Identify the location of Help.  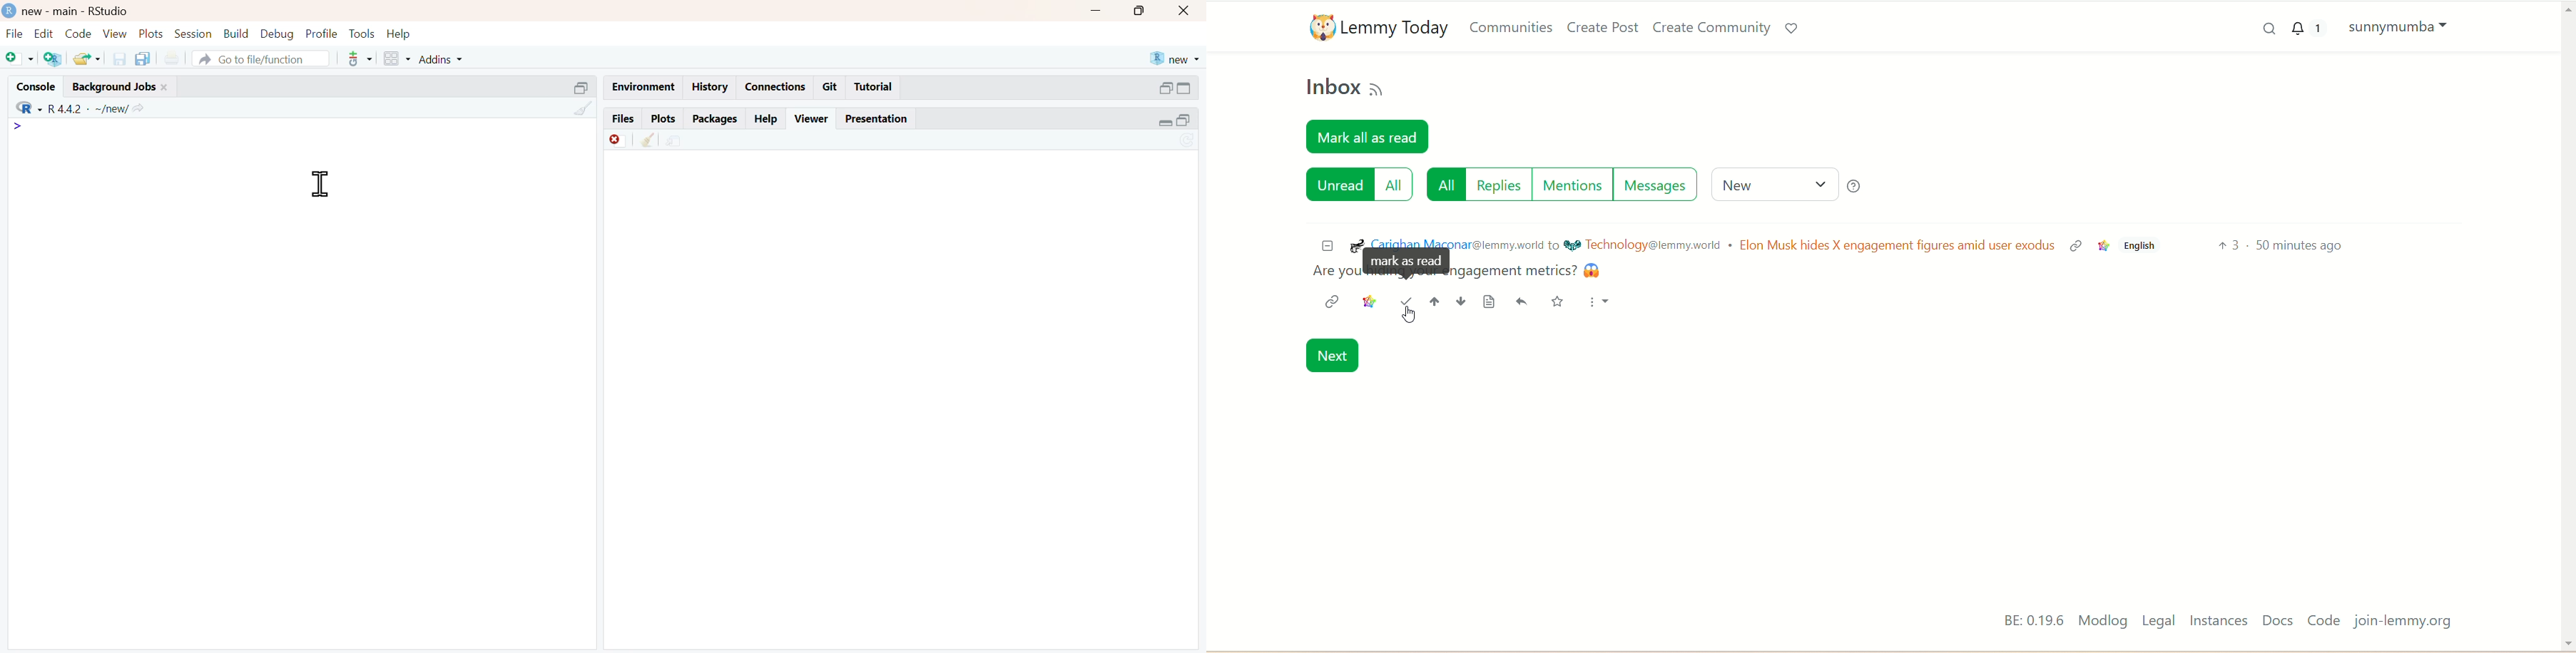
(405, 32).